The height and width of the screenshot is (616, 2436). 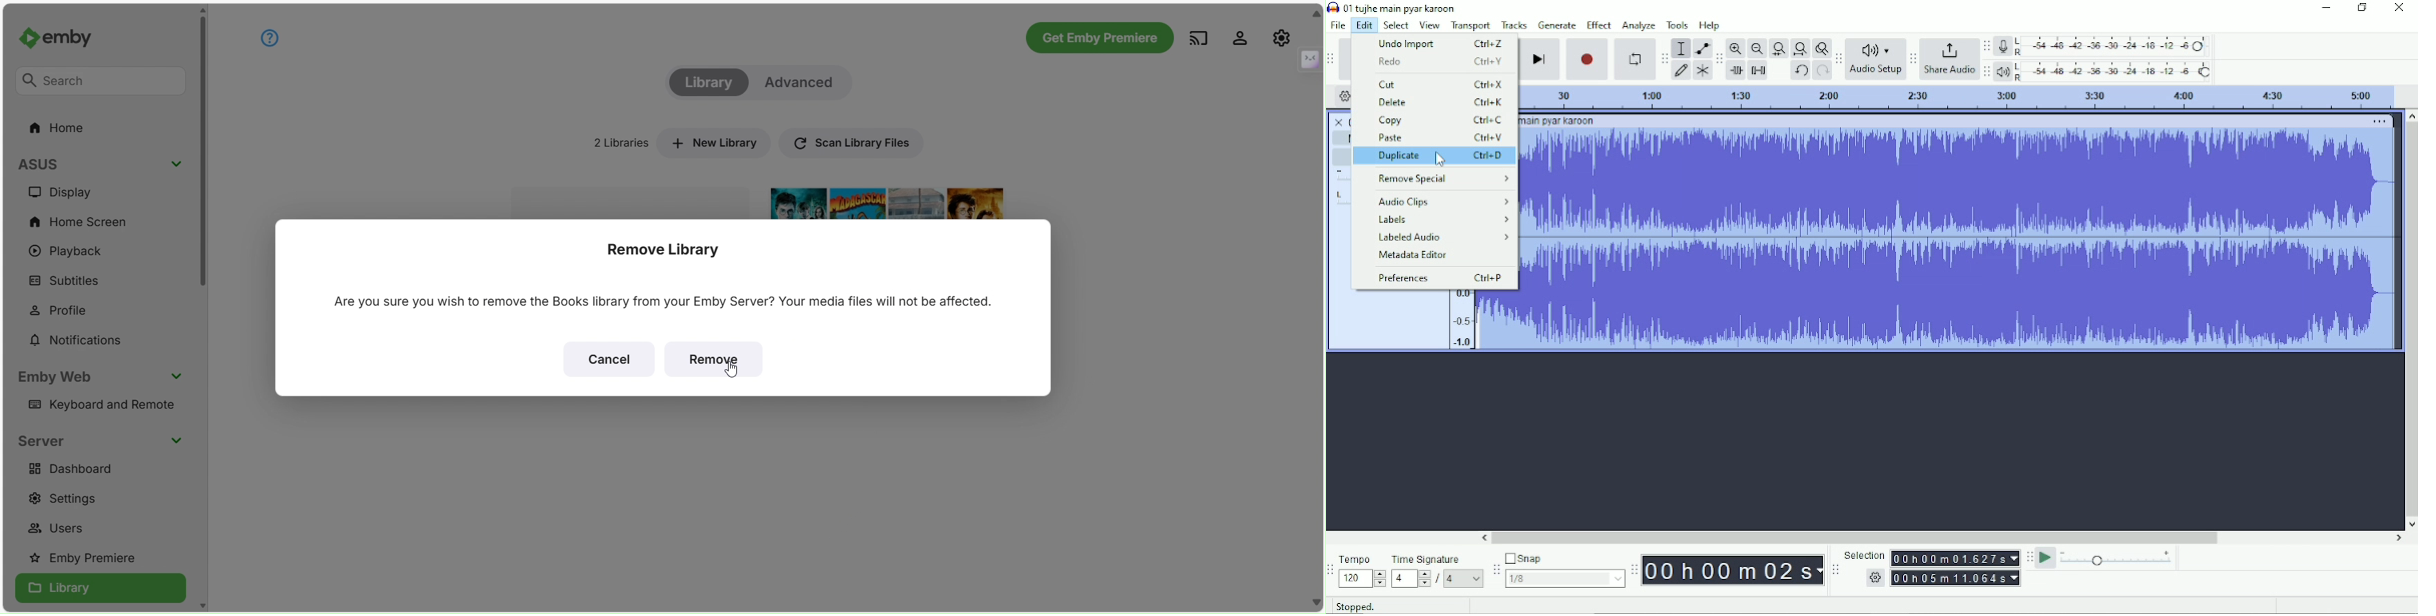 What do you see at coordinates (1282, 37) in the screenshot?
I see `Manage Emby Server` at bounding box center [1282, 37].